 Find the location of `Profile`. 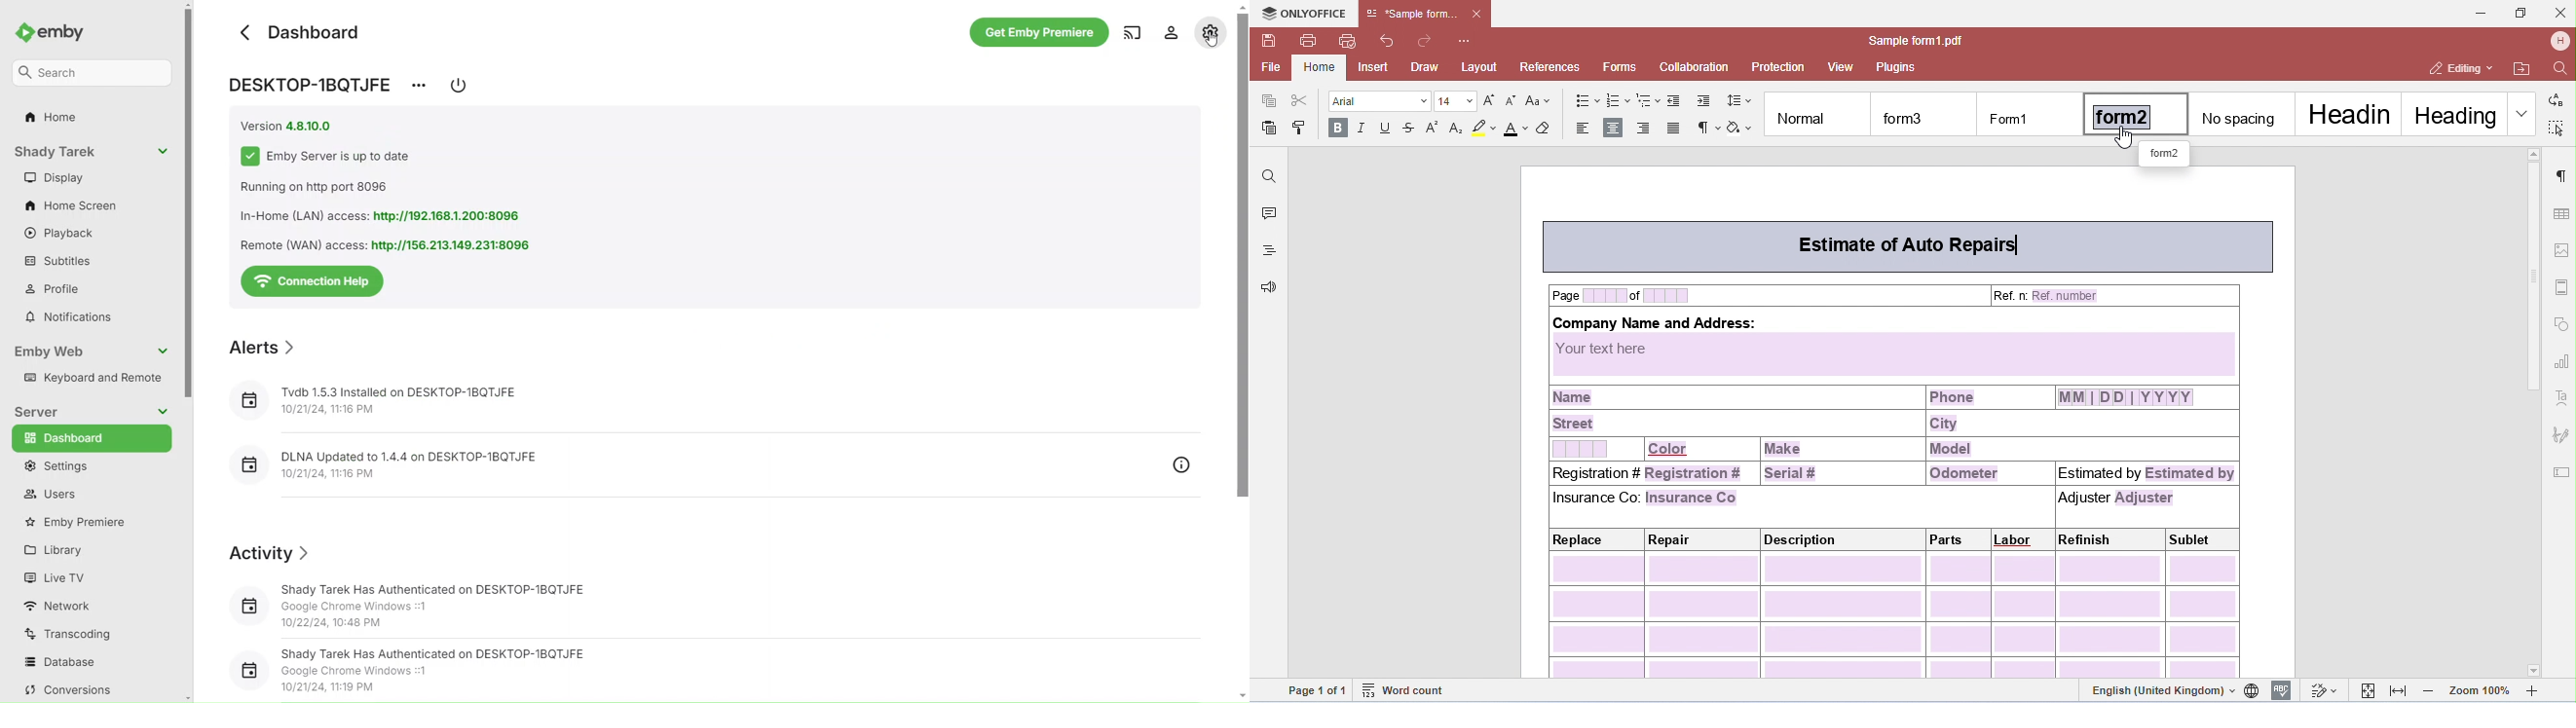

Profile is located at coordinates (57, 286).